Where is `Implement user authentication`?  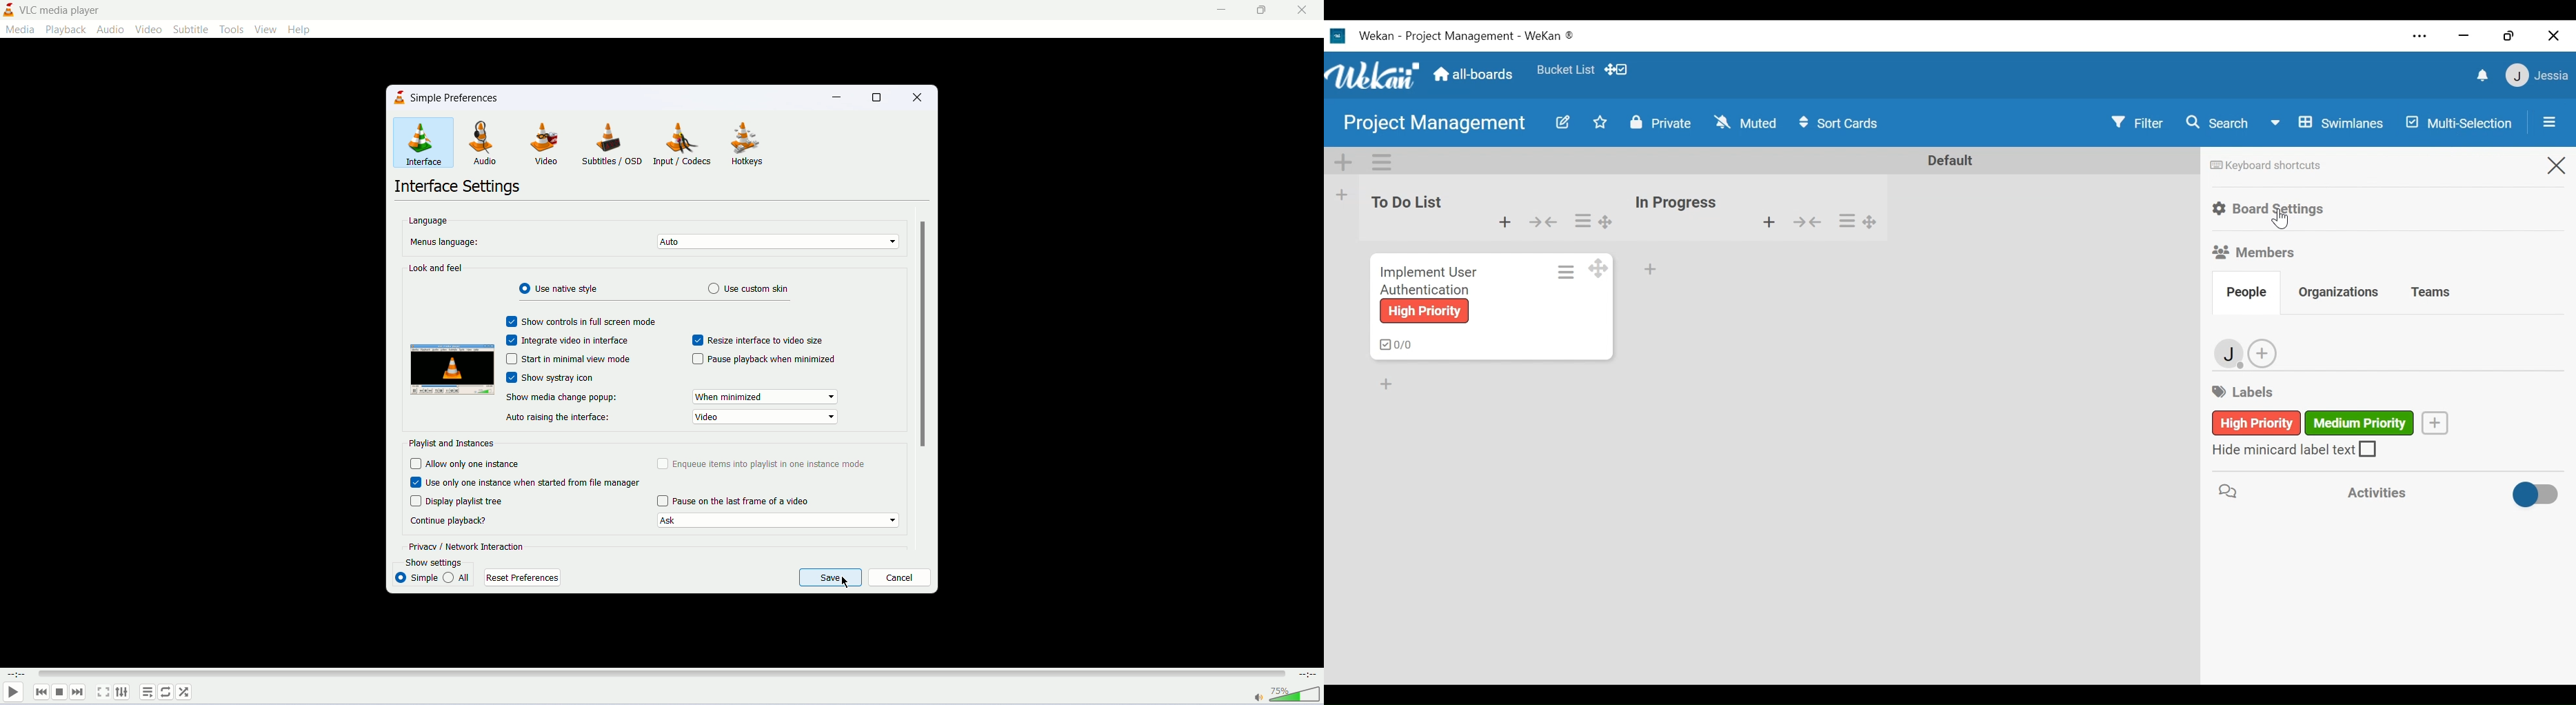
Implement user authentication is located at coordinates (1428, 279).